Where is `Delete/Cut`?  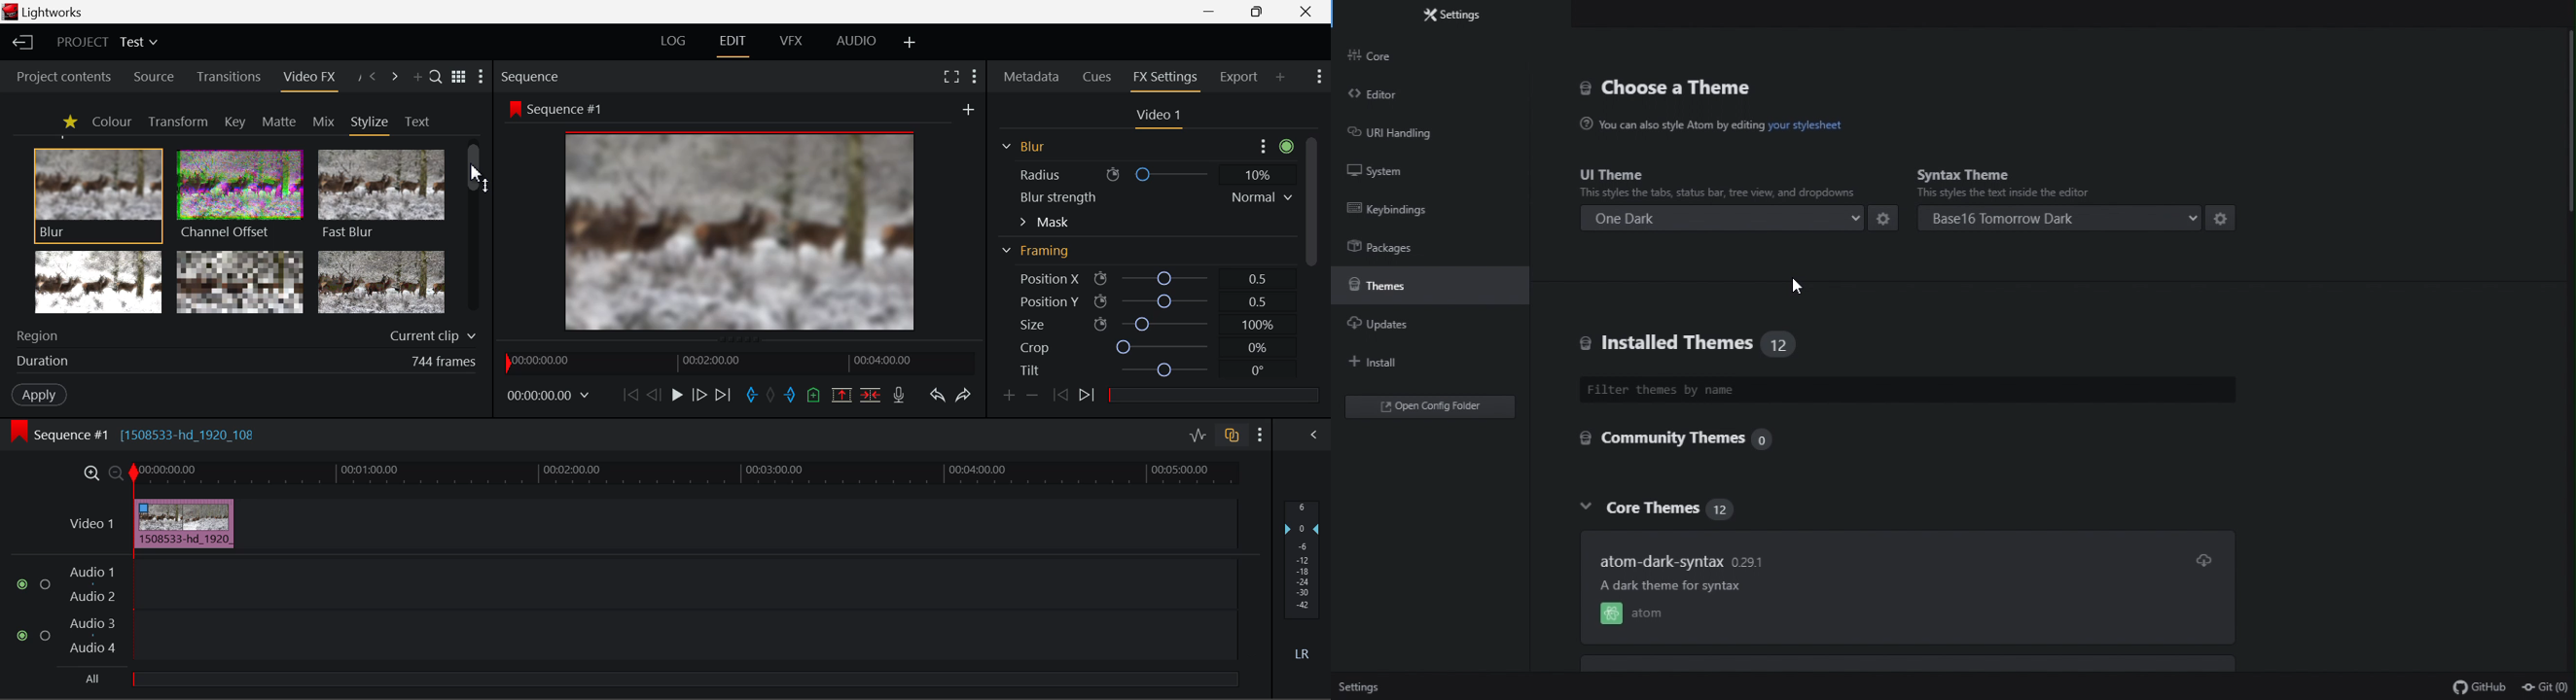
Delete/Cut is located at coordinates (872, 391).